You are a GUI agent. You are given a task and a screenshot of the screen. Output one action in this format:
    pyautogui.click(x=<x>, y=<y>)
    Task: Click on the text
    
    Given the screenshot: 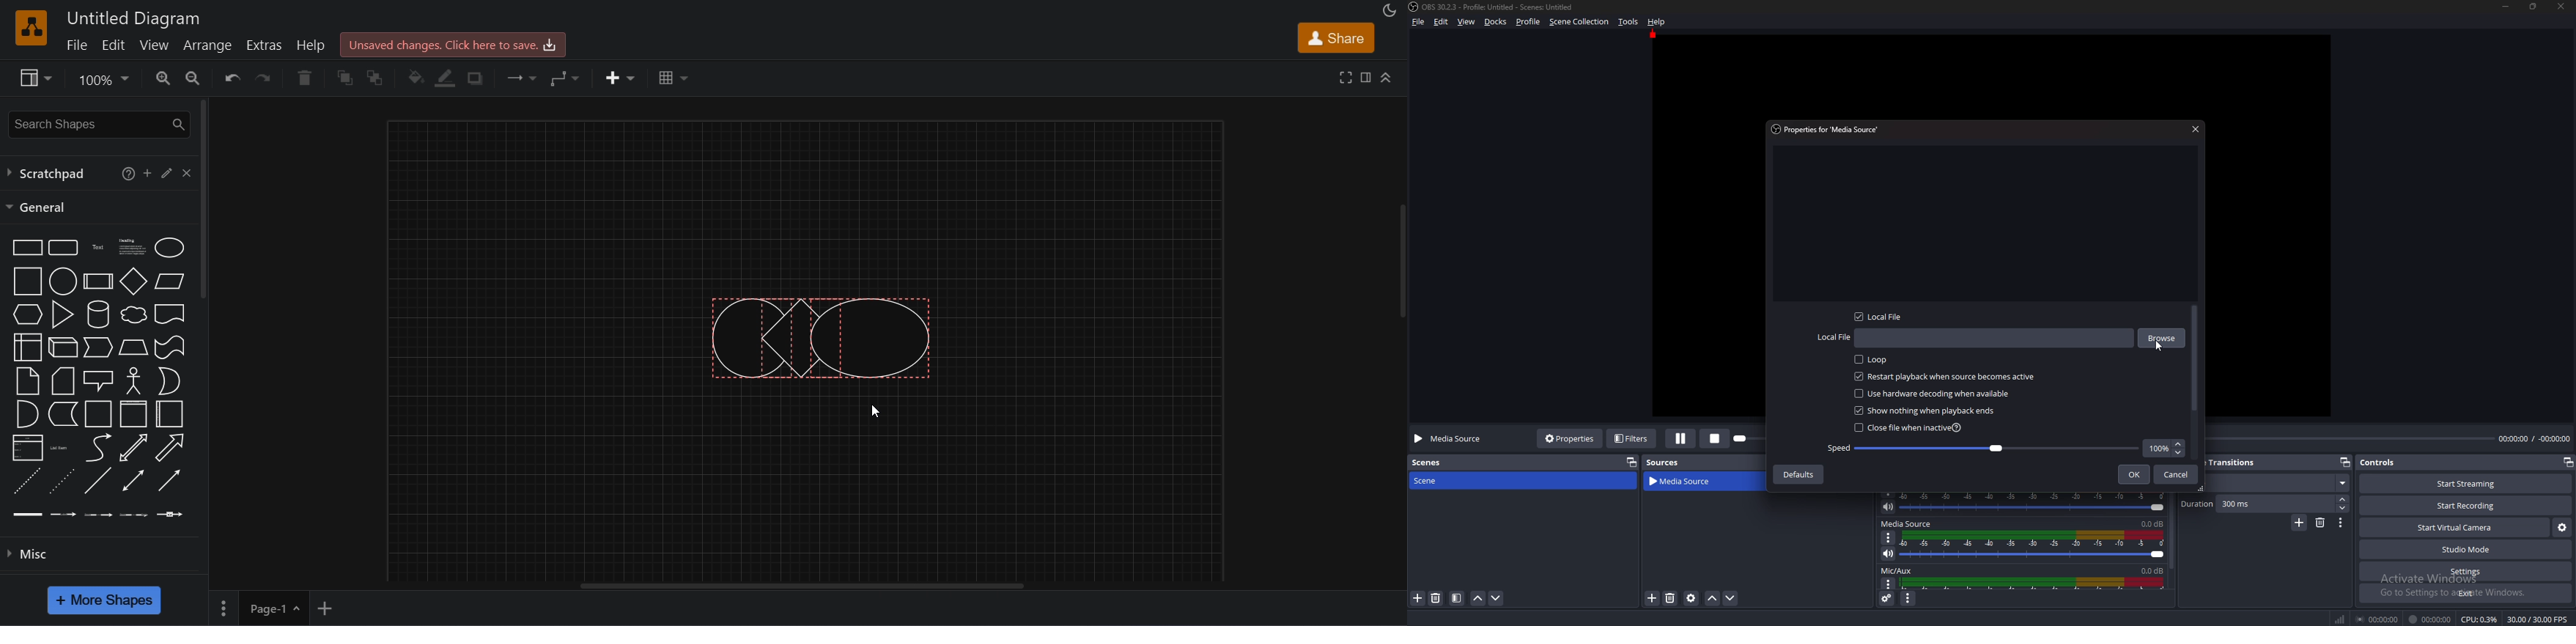 What is the action you would take?
    pyautogui.click(x=99, y=246)
    